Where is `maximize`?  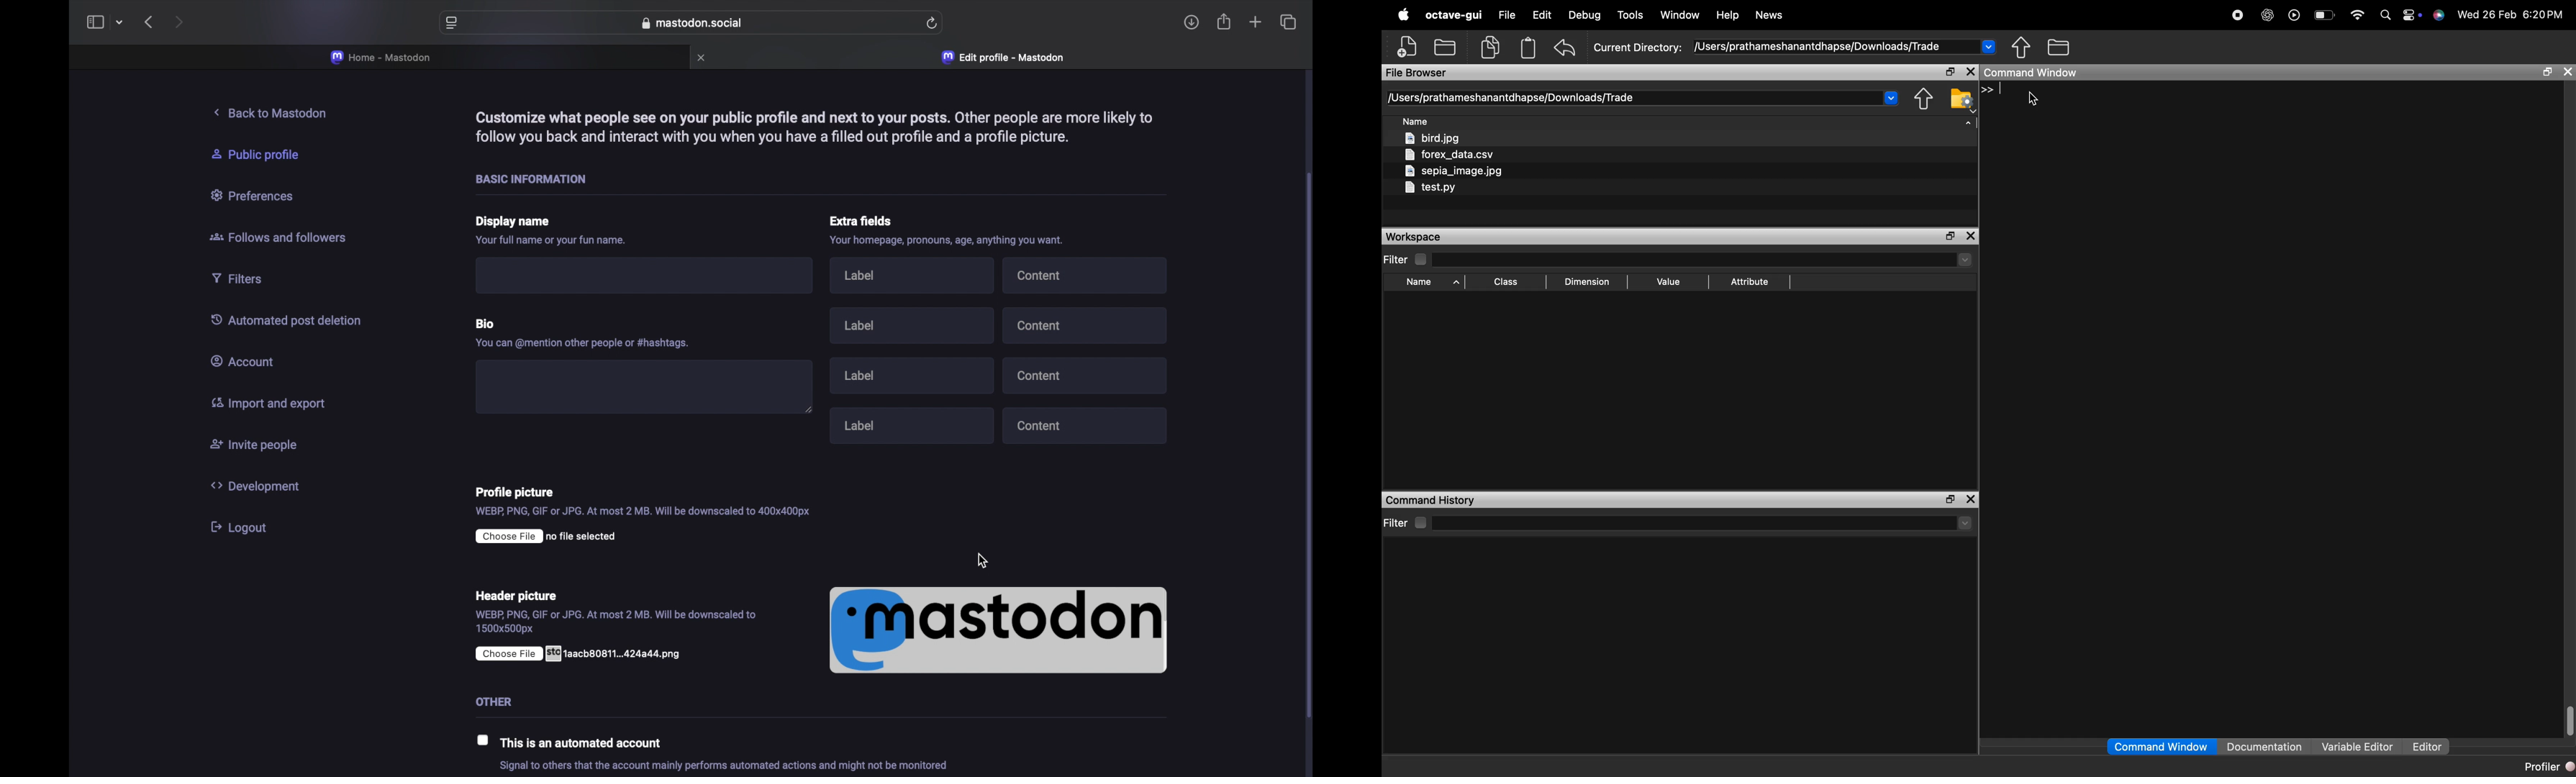 maximize is located at coordinates (2548, 72).